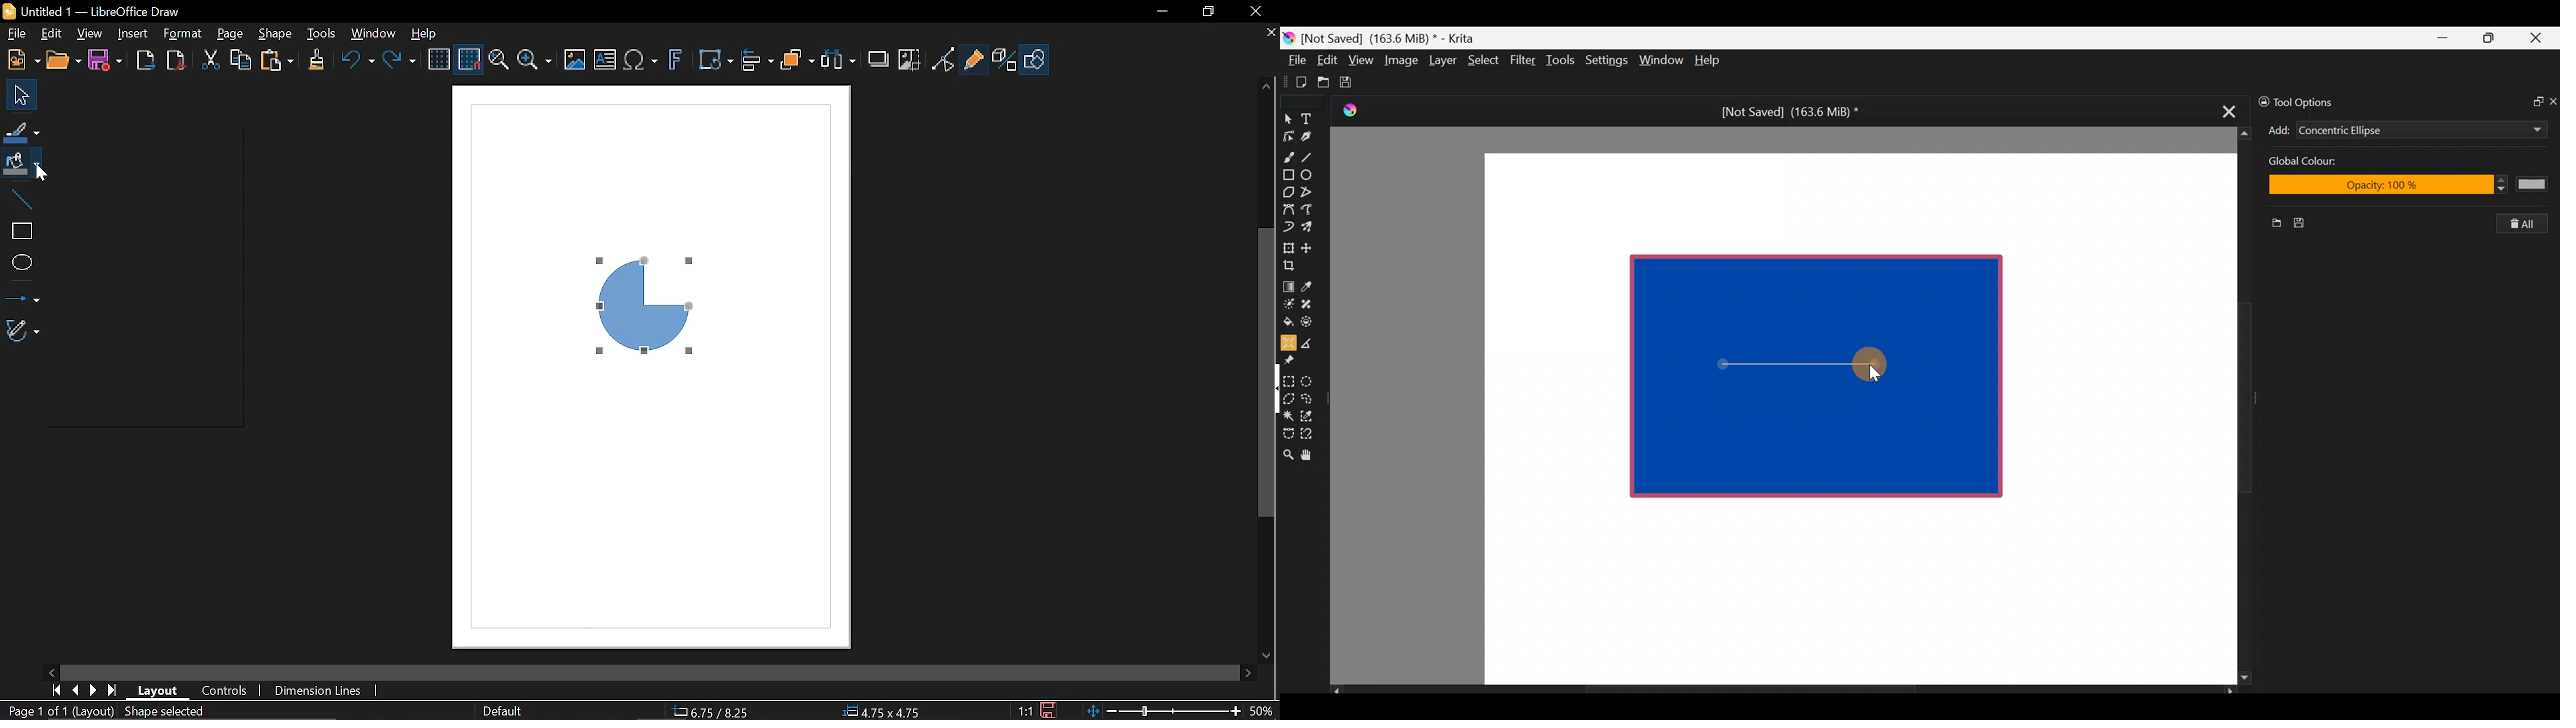  Describe the element at coordinates (1267, 84) in the screenshot. I see `Move up` at that location.